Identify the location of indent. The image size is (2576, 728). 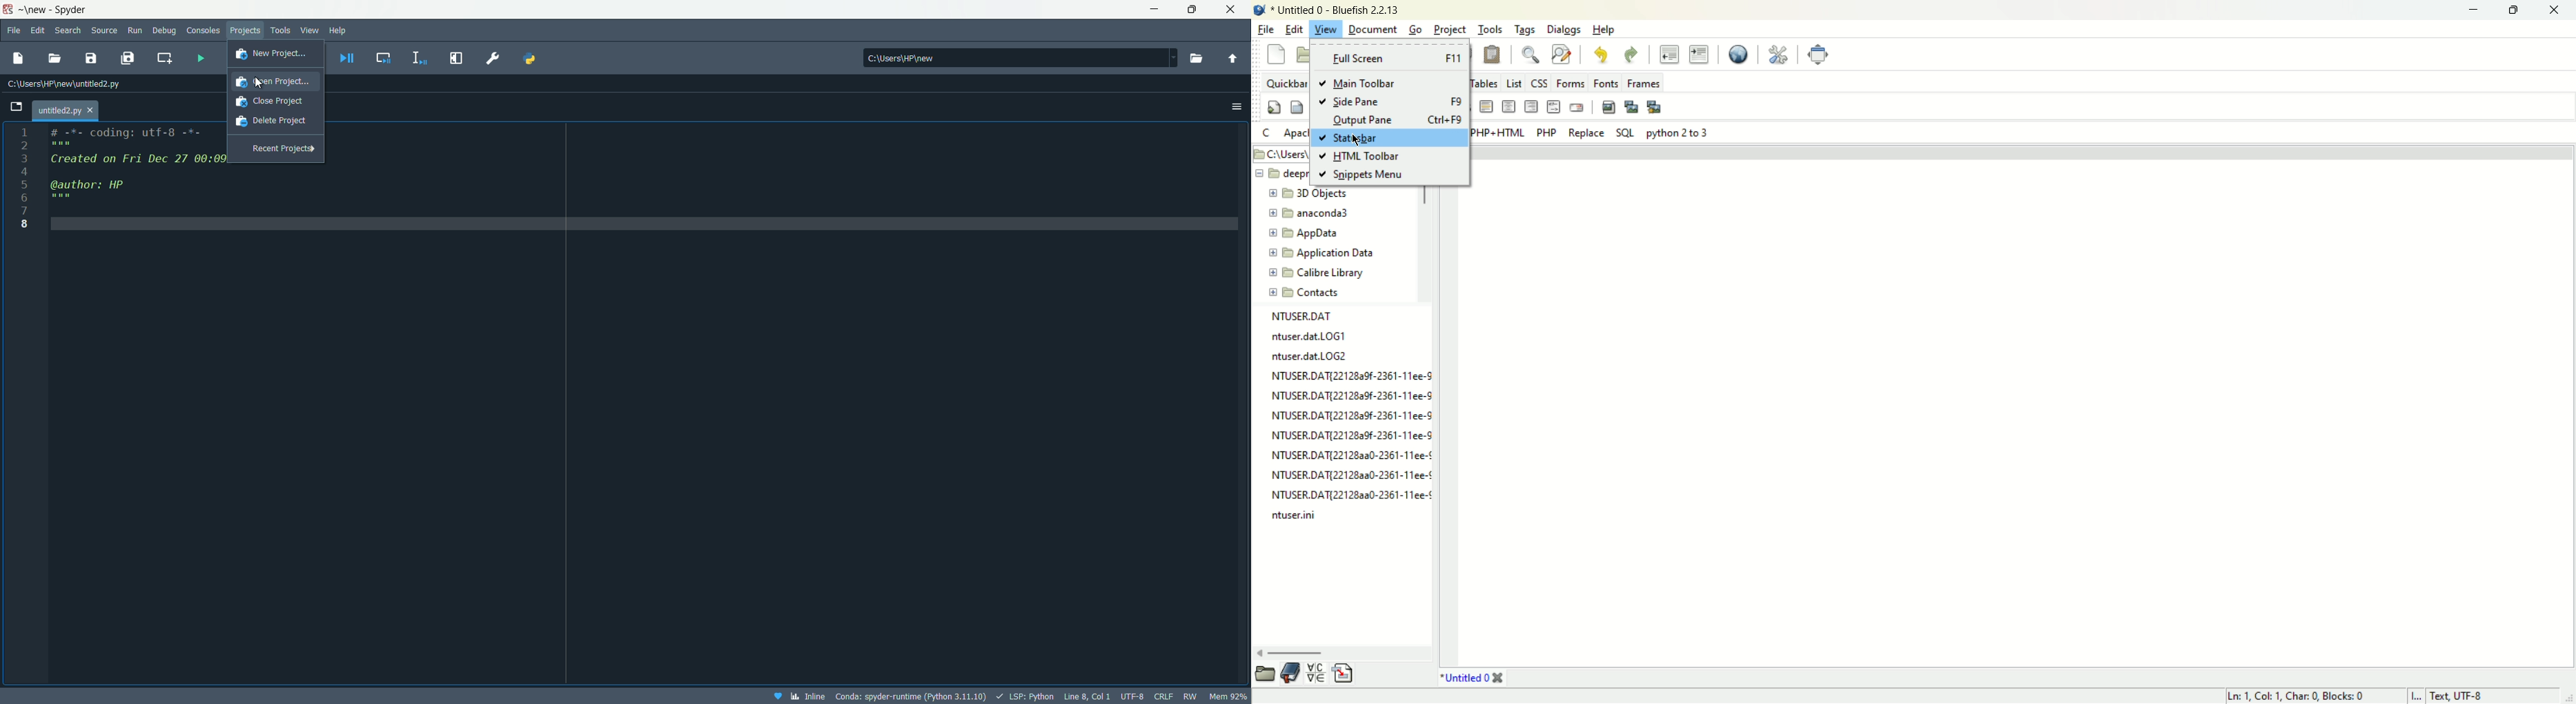
(1700, 55).